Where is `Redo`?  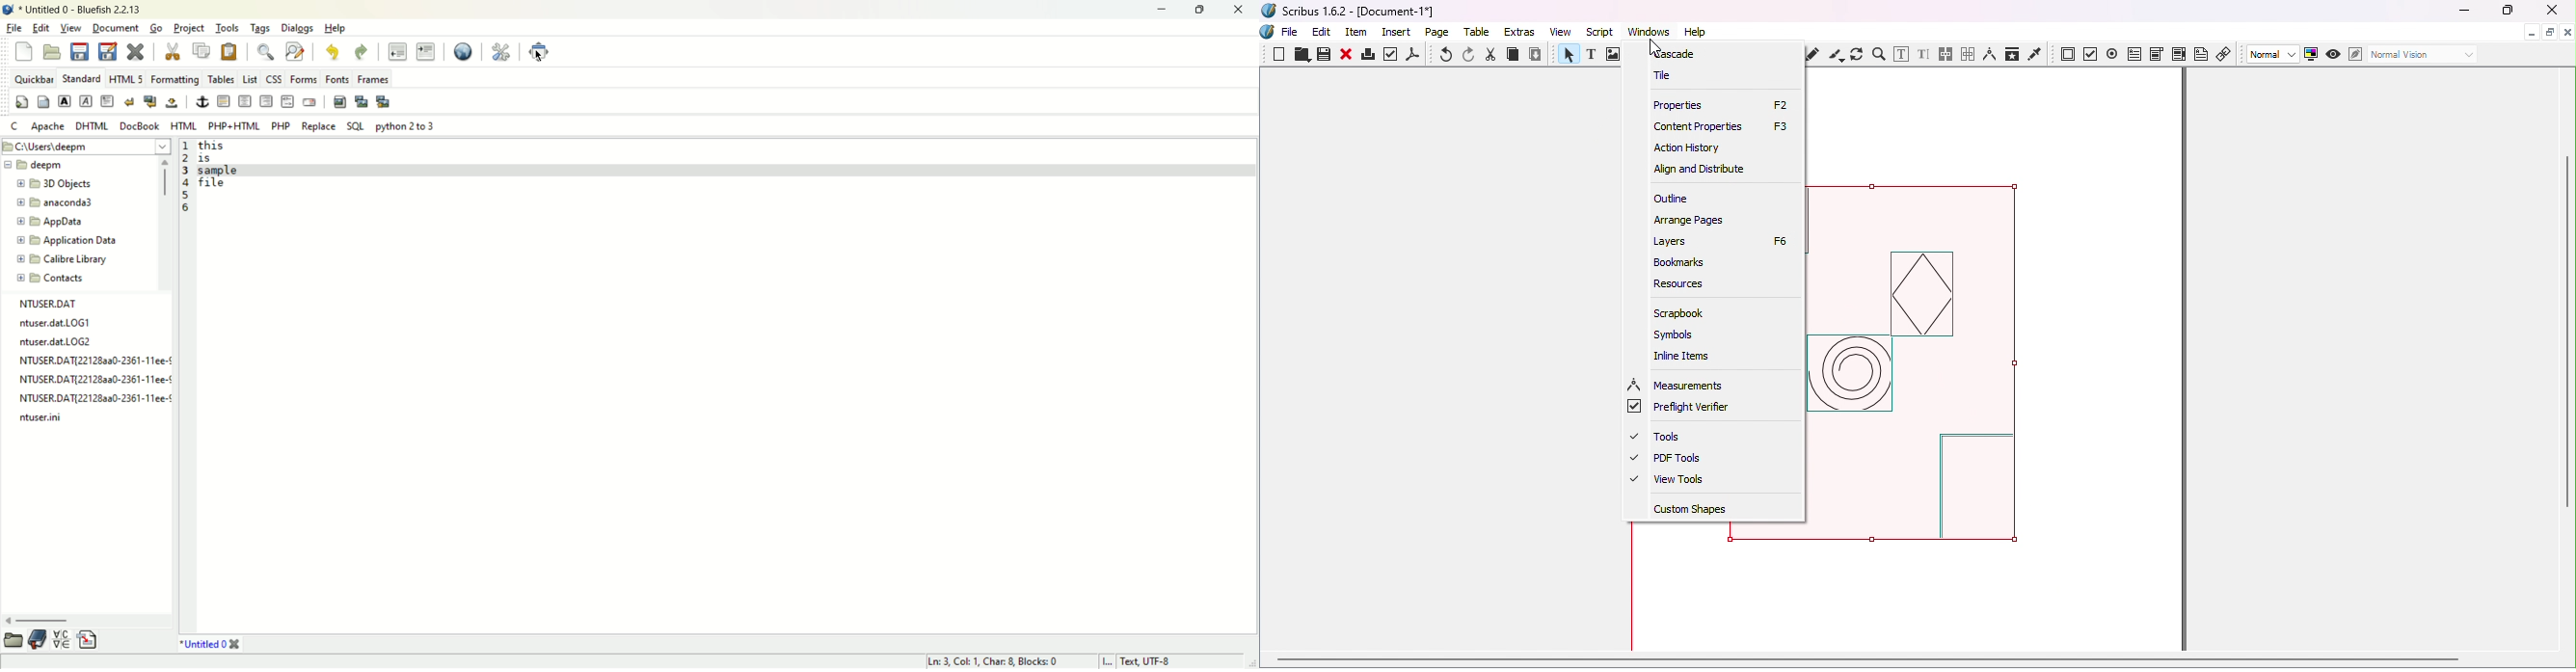
Redo is located at coordinates (1470, 55).